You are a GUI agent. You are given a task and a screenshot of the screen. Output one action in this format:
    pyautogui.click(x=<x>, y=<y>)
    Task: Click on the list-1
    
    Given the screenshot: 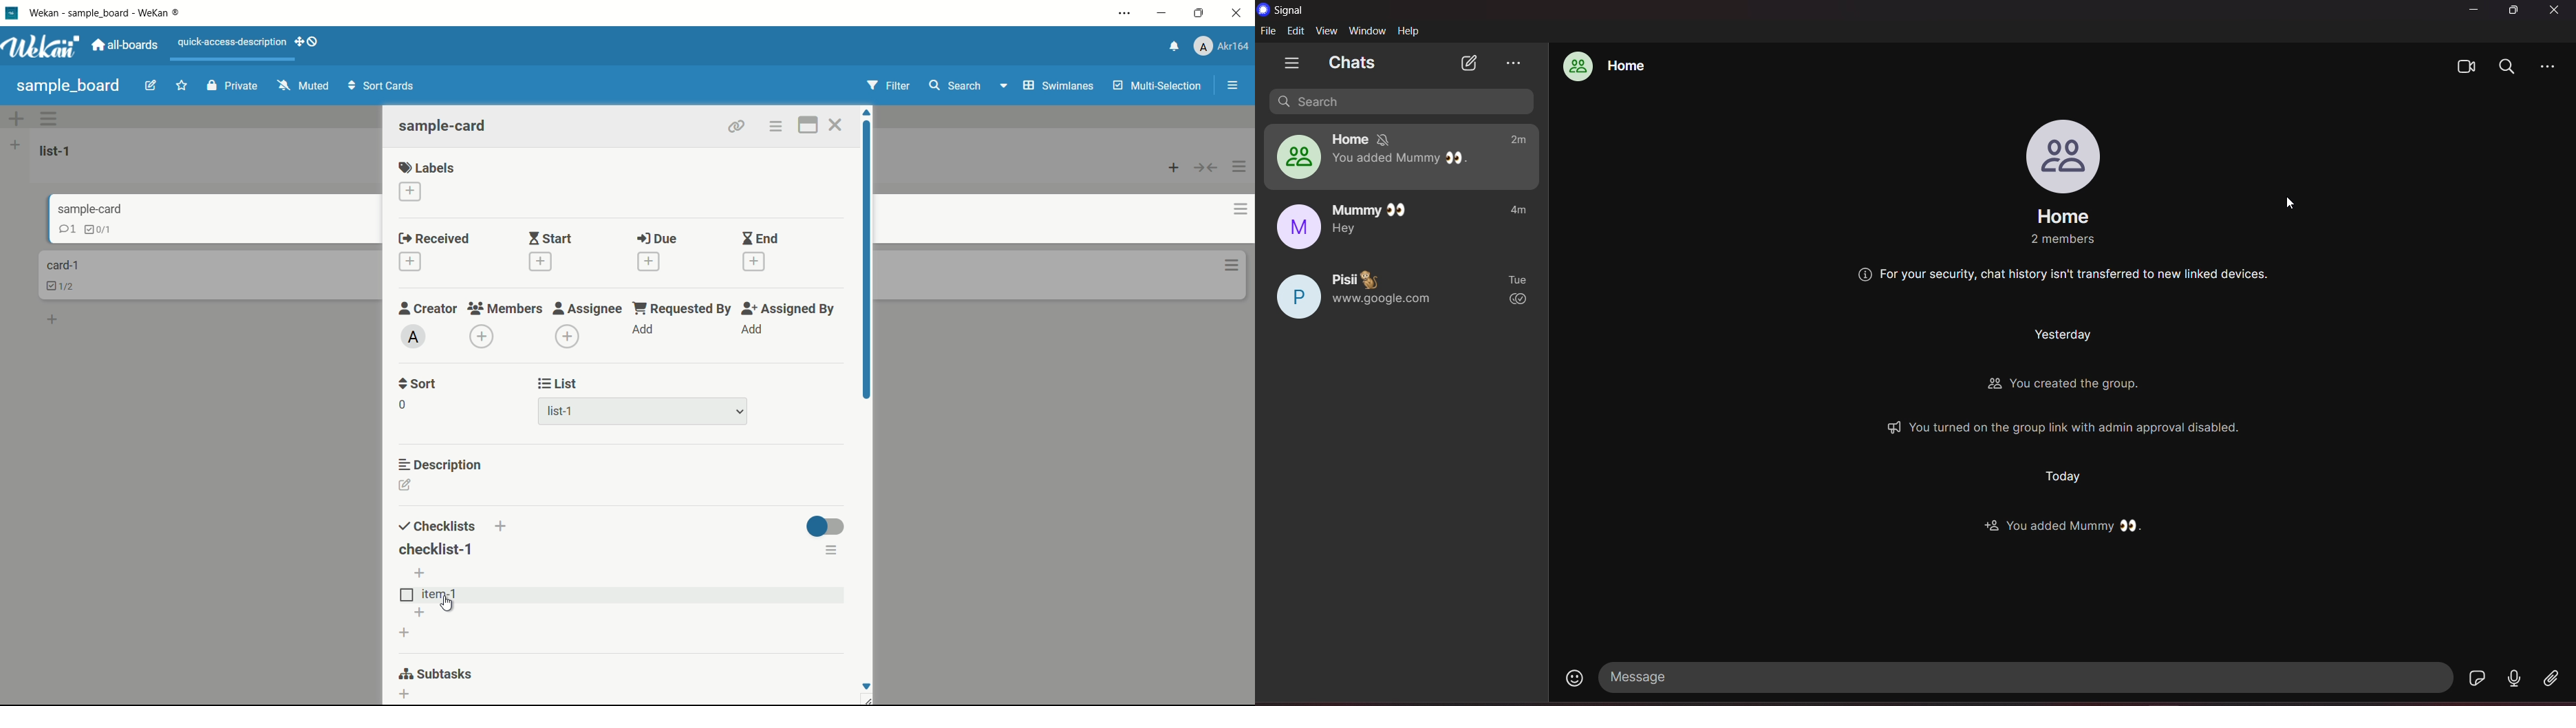 What is the action you would take?
    pyautogui.click(x=559, y=411)
    